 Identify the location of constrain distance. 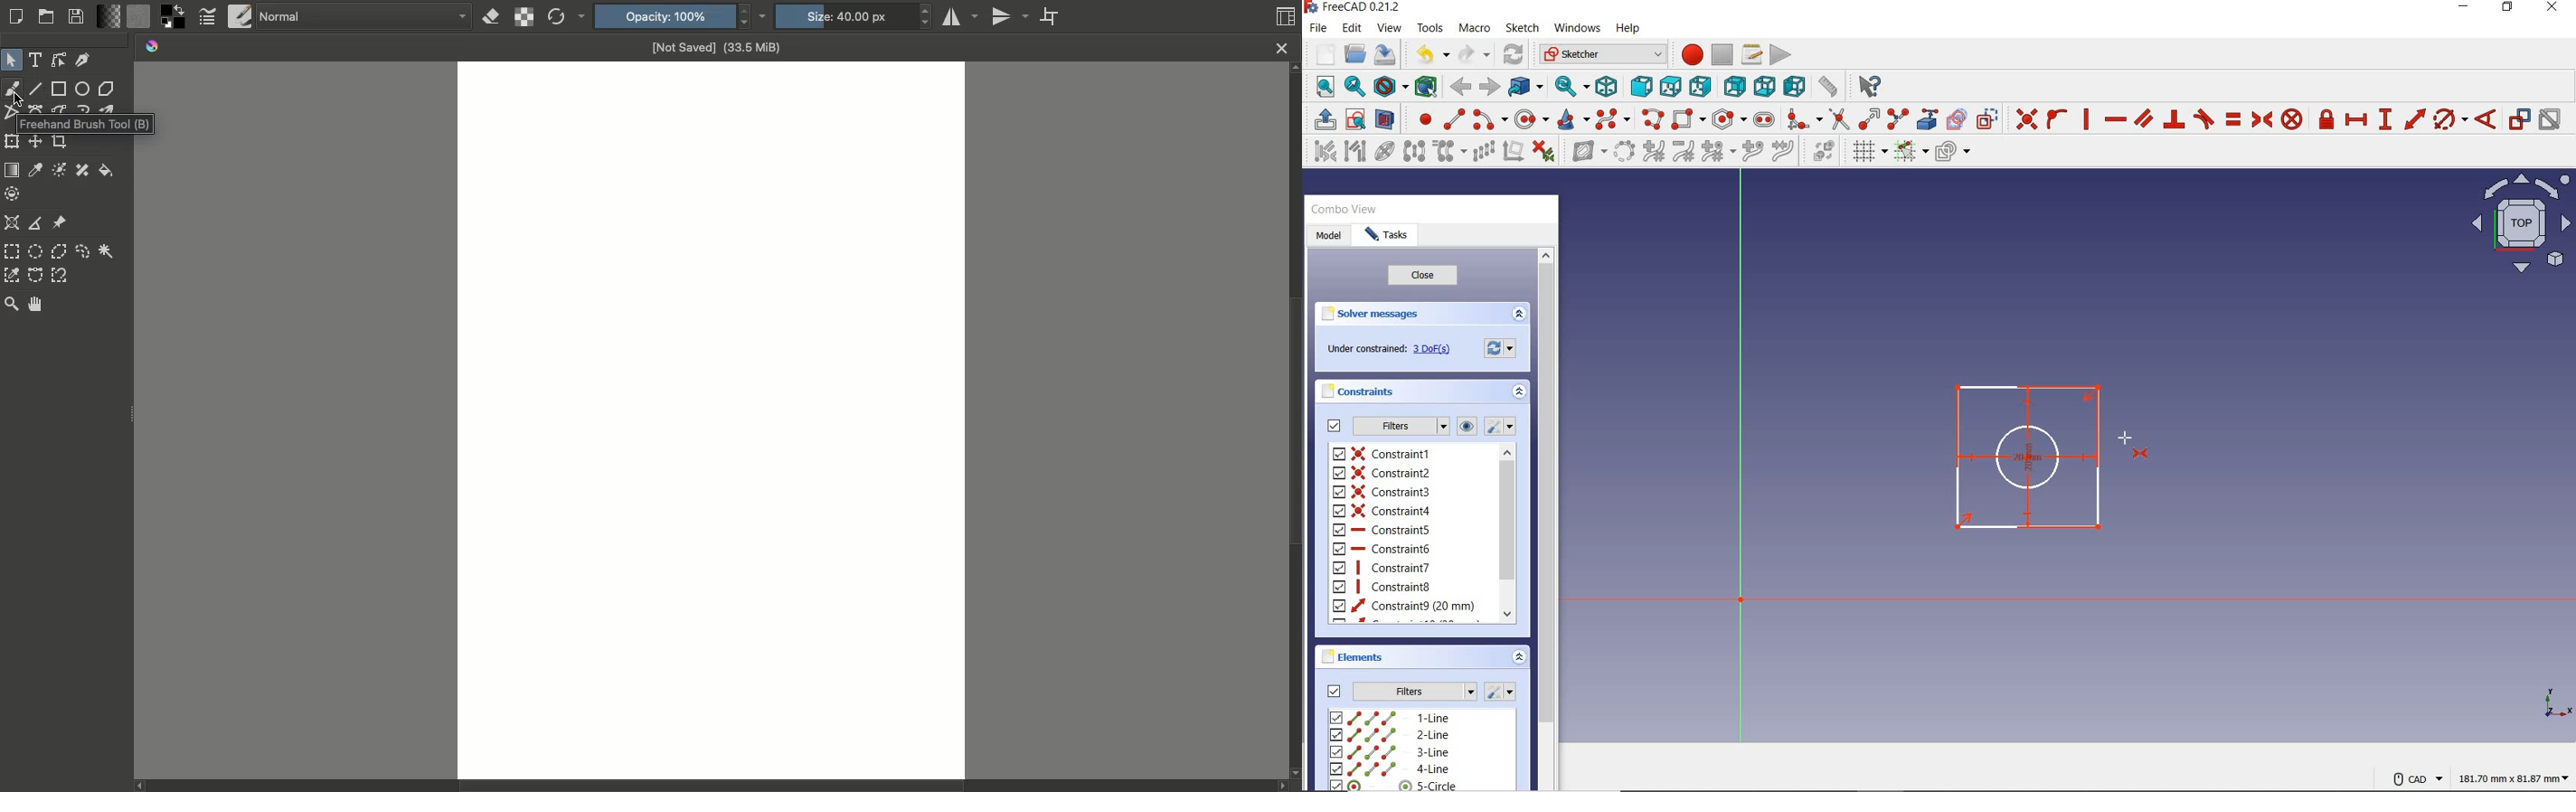
(2413, 119).